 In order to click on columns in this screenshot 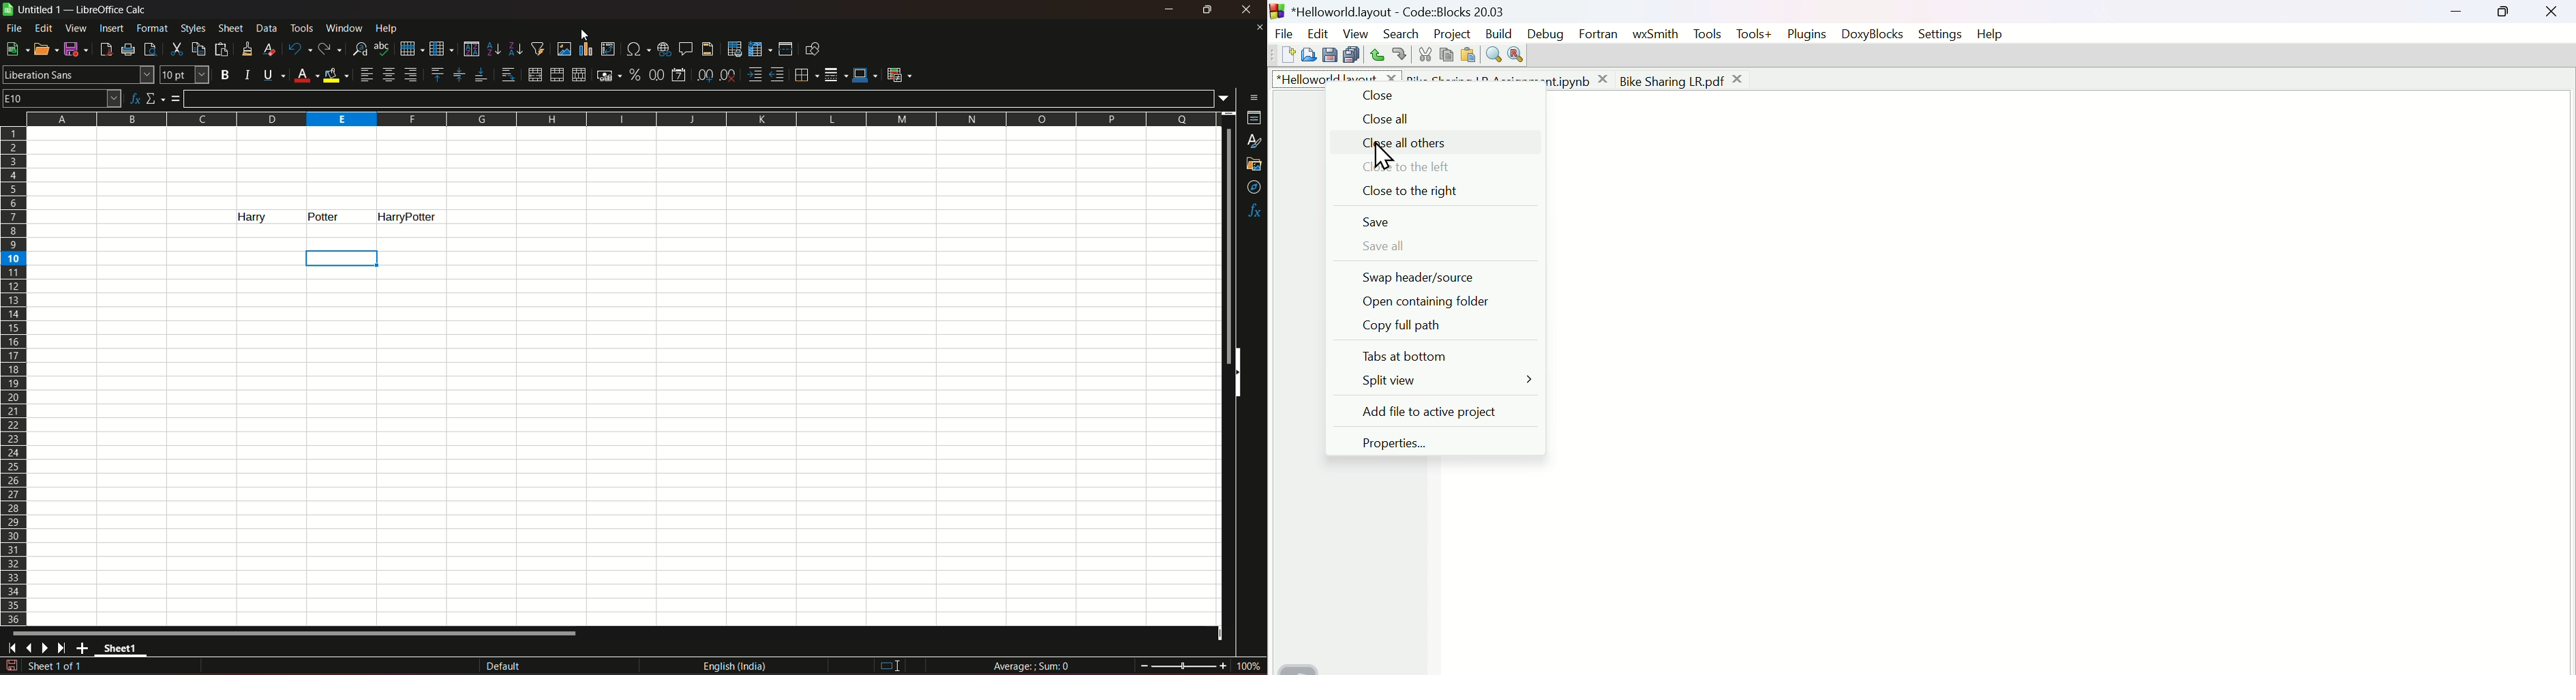, I will do `click(619, 117)`.